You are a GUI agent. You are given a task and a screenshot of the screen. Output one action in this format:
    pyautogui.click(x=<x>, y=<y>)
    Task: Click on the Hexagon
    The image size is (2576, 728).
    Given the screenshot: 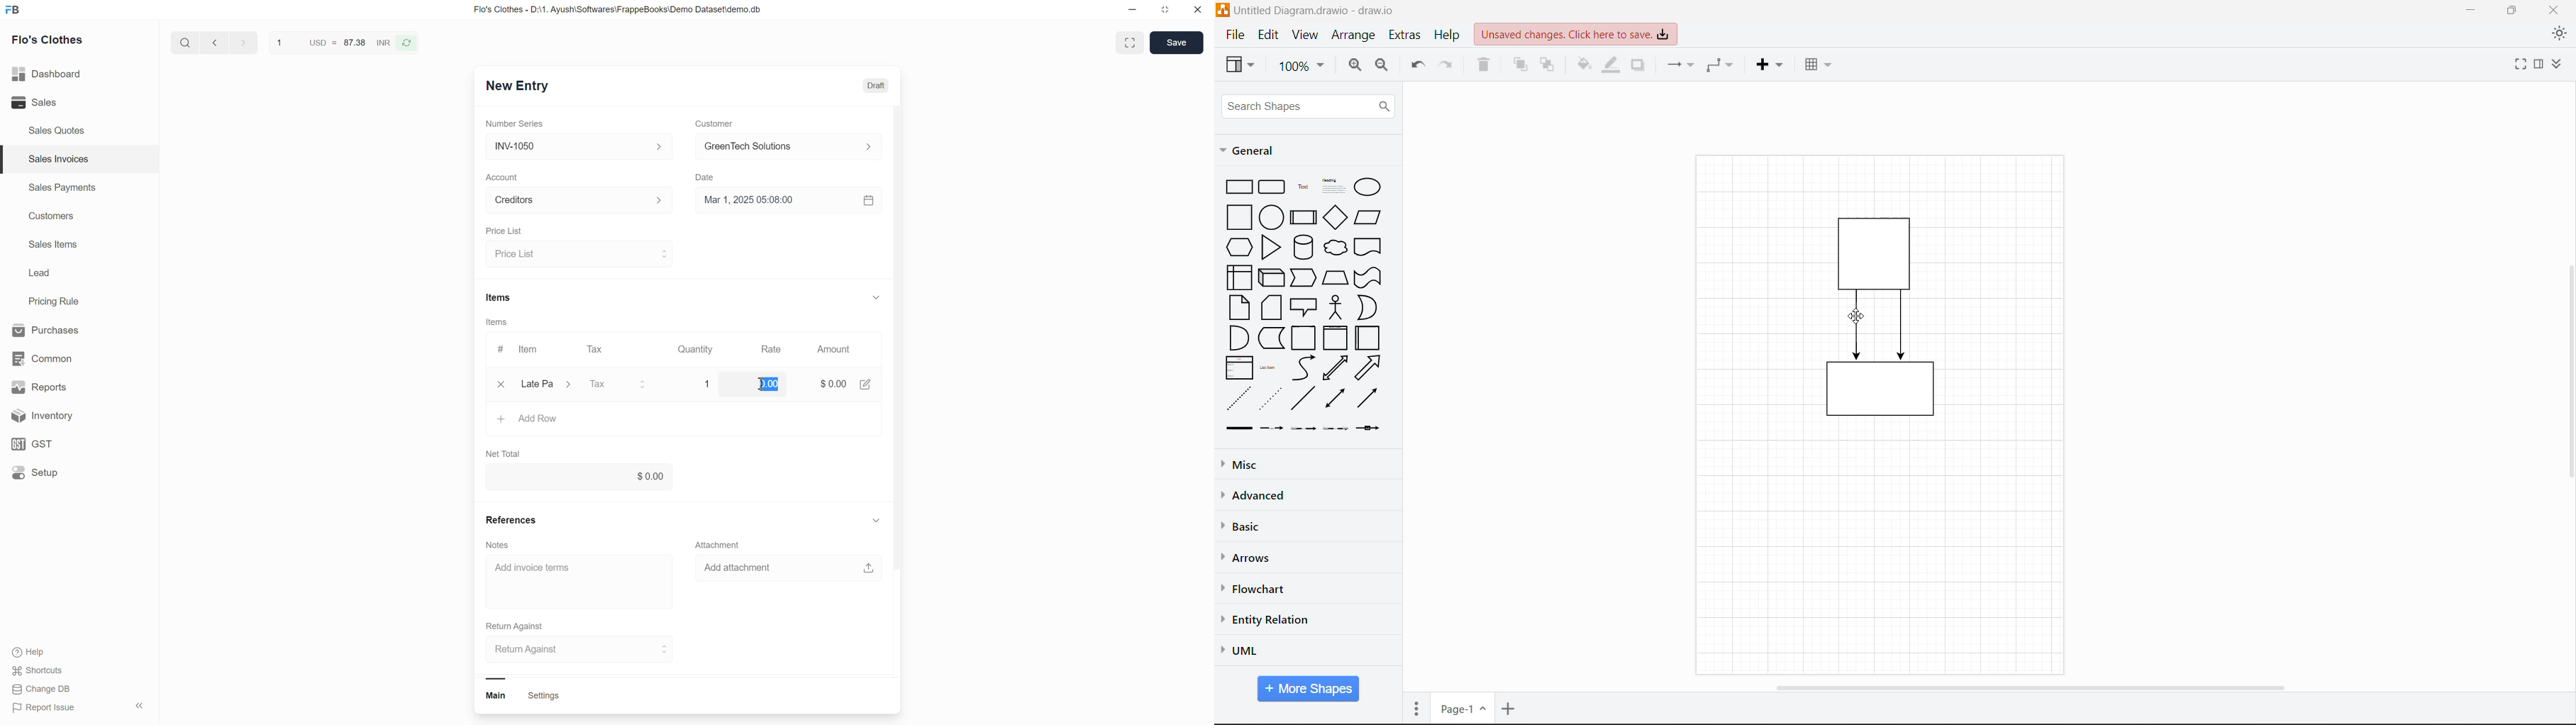 What is the action you would take?
    pyautogui.click(x=1238, y=246)
    